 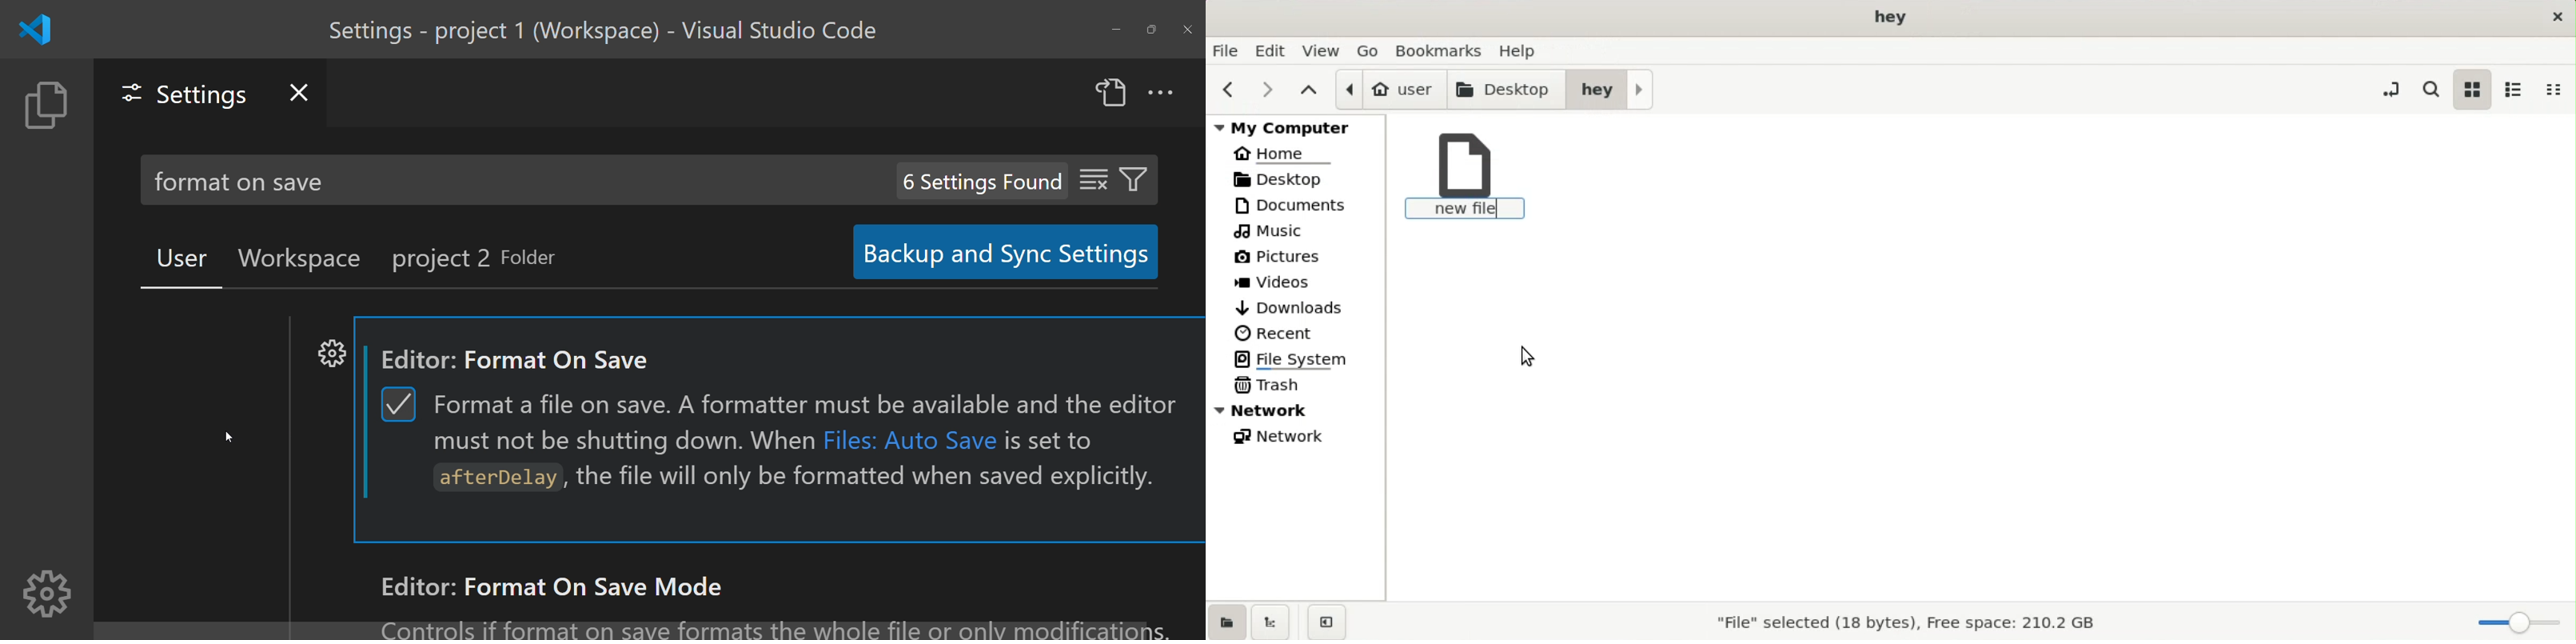 What do you see at coordinates (546, 443) in the screenshot?
I see `must not be shutting ` at bounding box center [546, 443].